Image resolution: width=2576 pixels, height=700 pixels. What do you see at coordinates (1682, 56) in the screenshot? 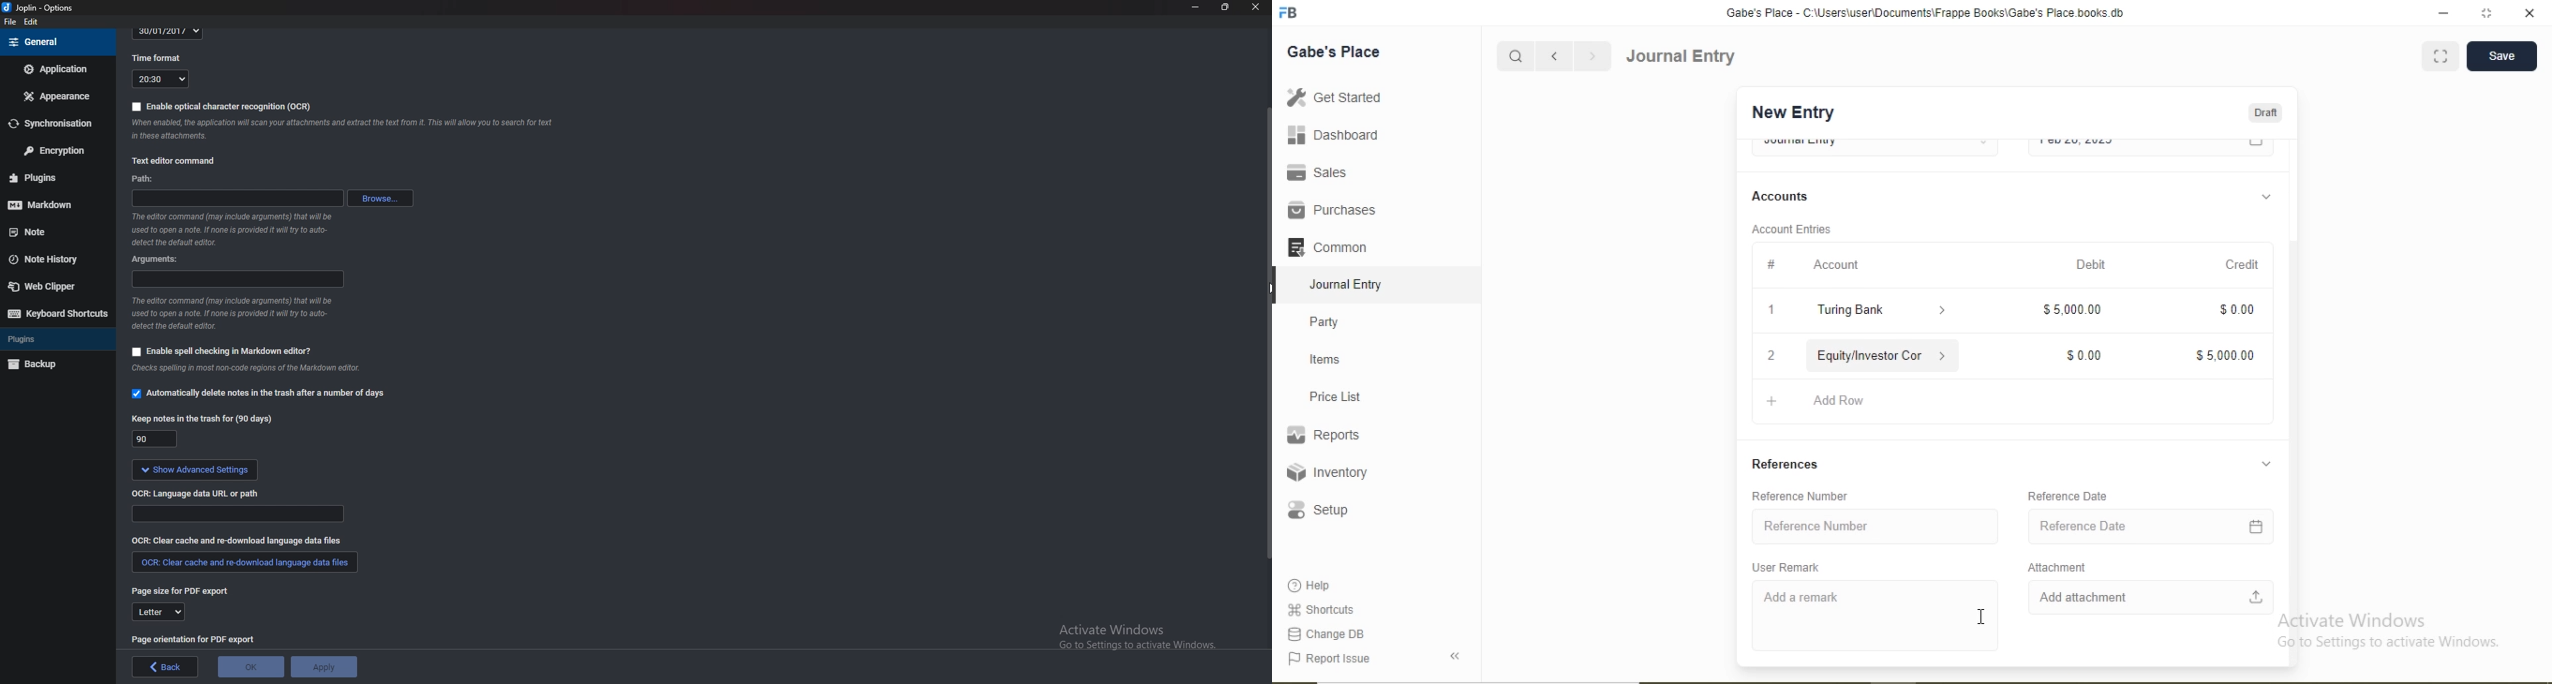
I see `Journal Entry` at bounding box center [1682, 56].